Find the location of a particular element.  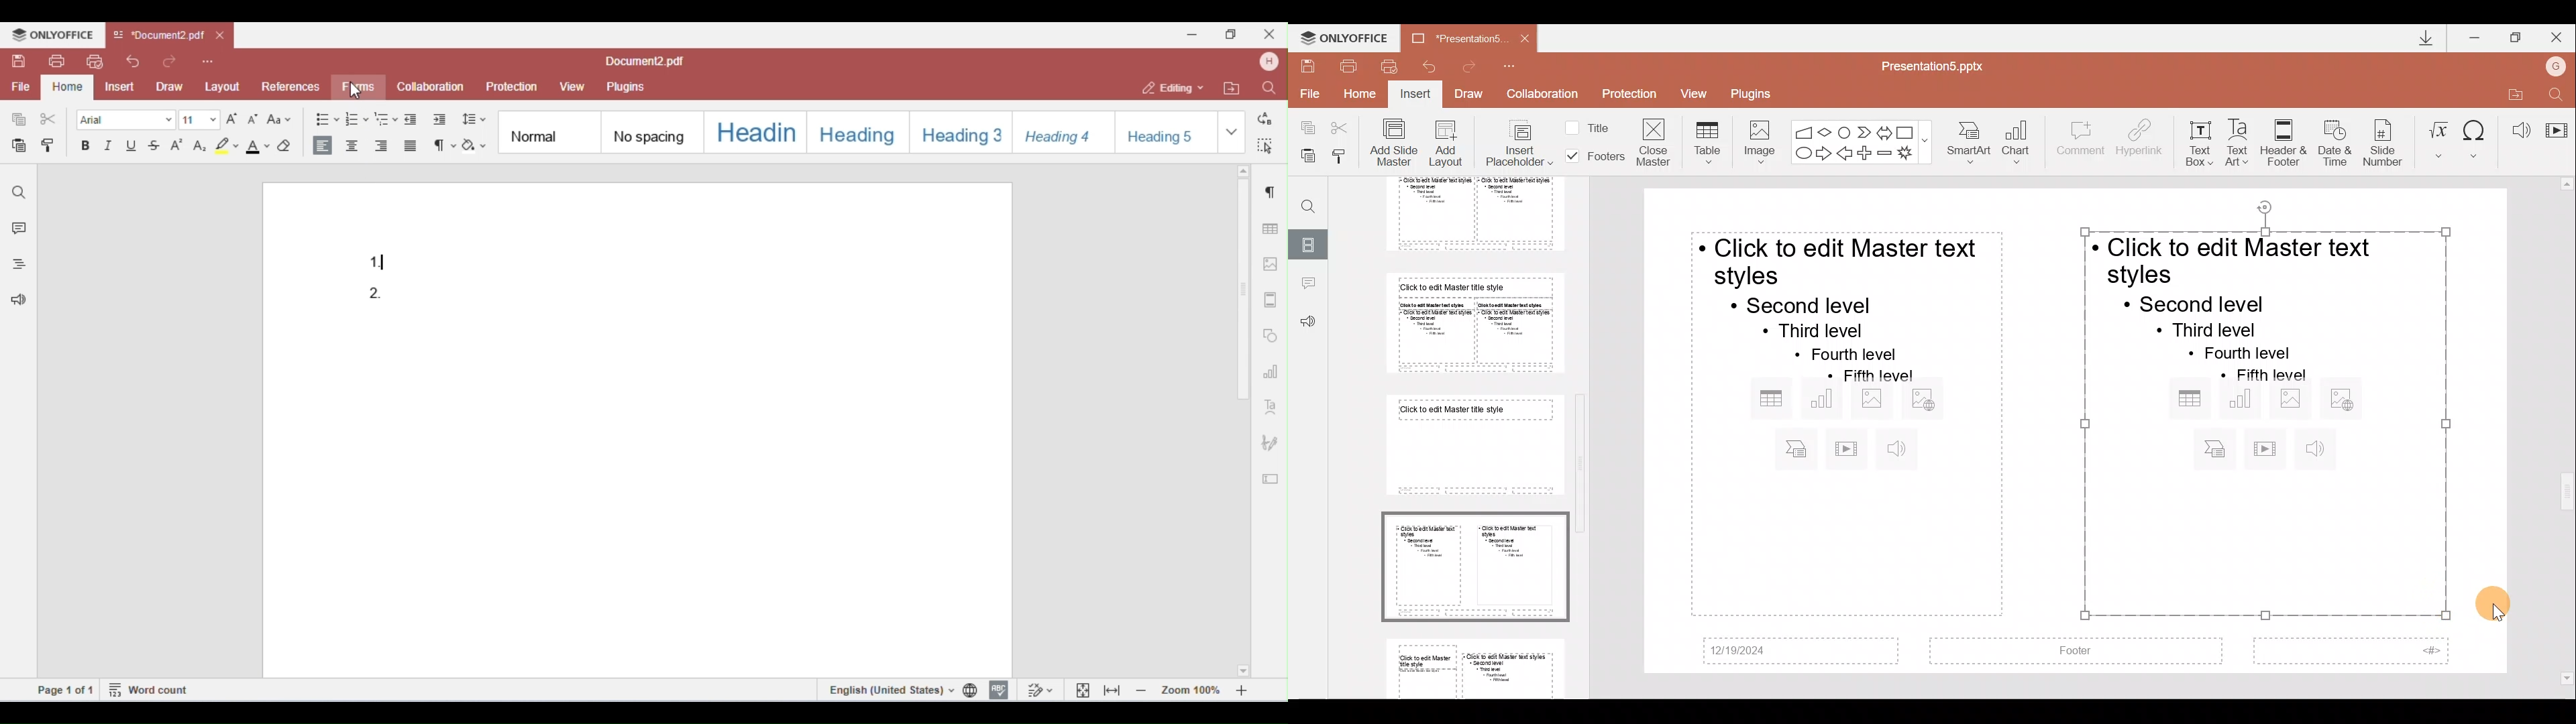

Find is located at coordinates (2557, 92).